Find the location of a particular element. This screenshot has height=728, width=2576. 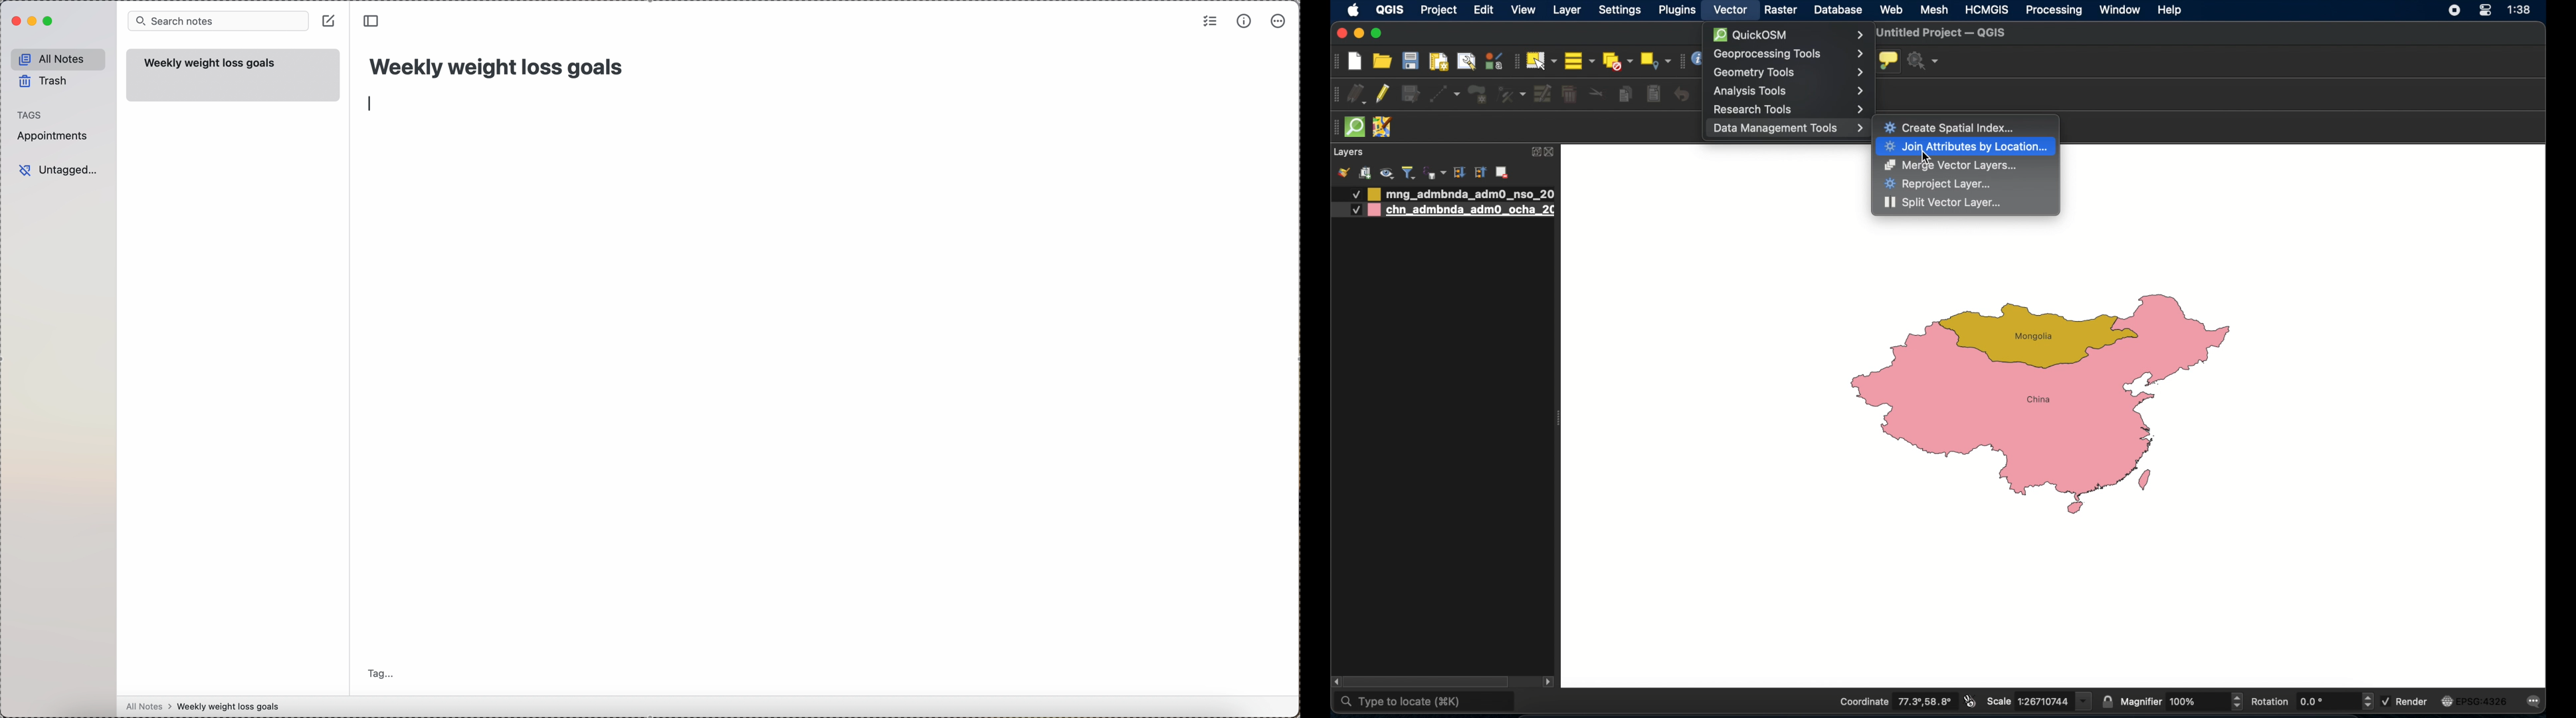

print layout is located at coordinates (1438, 62).